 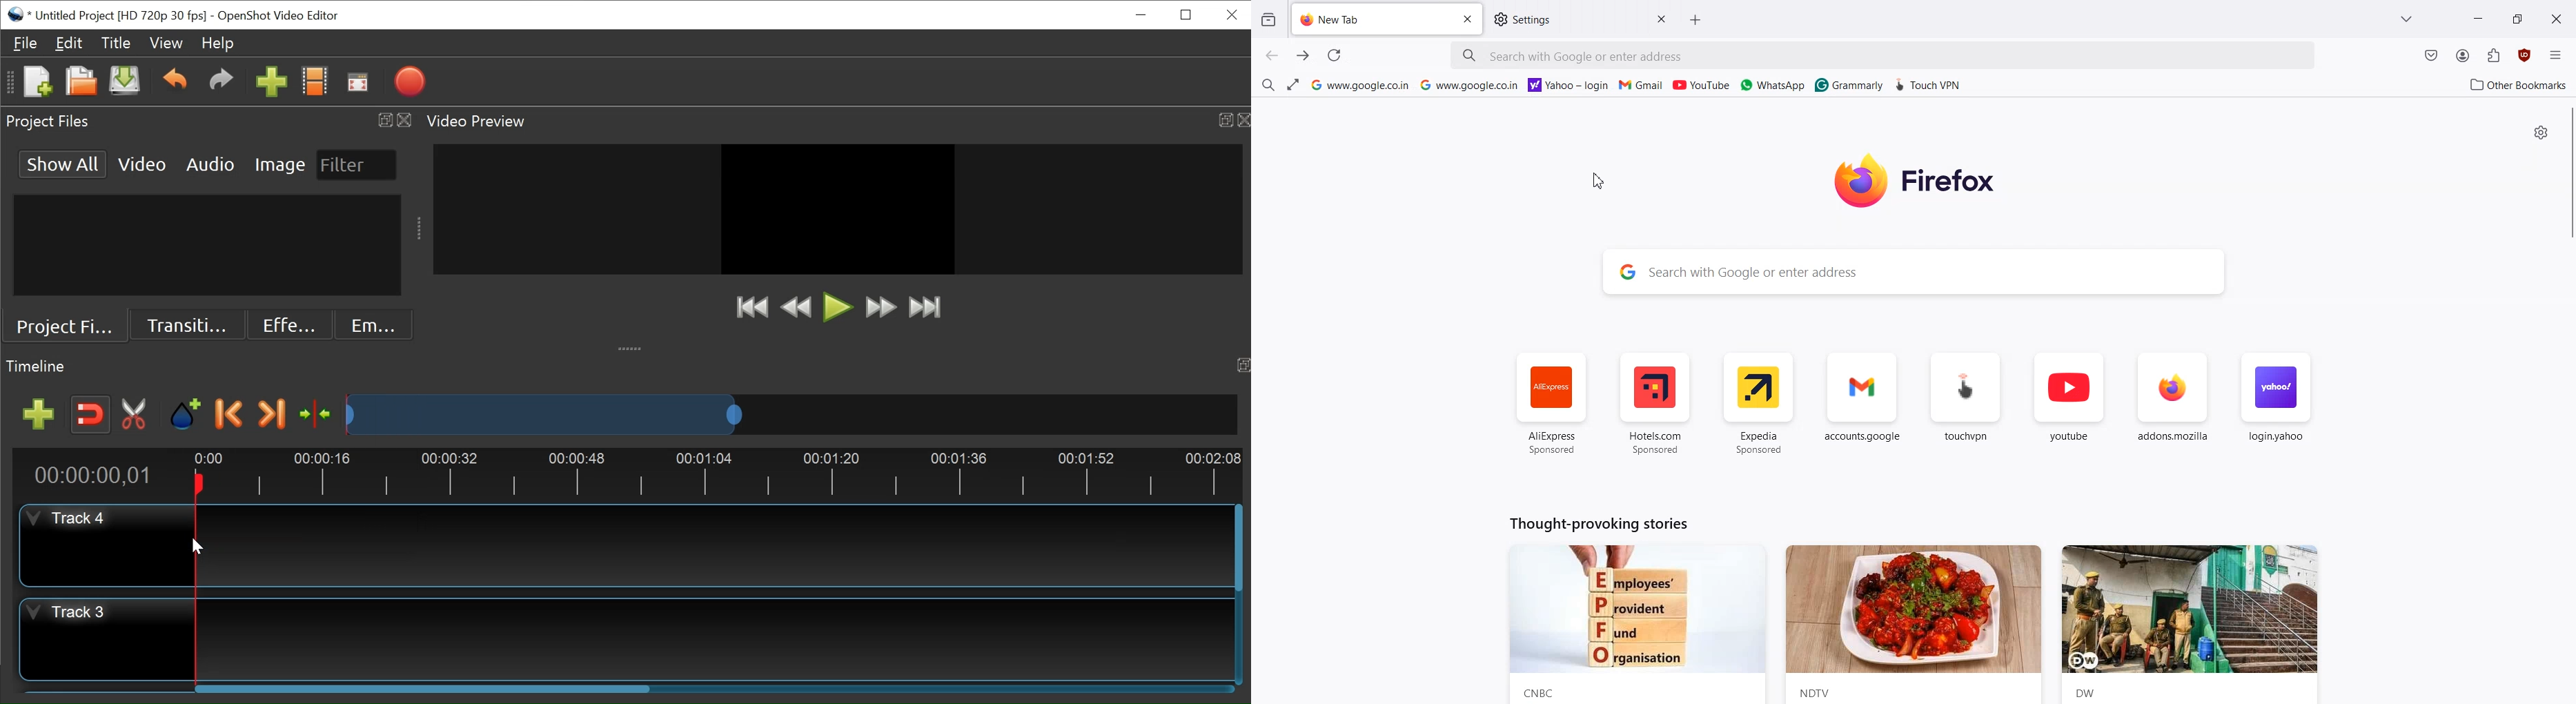 What do you see at coordinates (281, 17) in the screenshot?
I see `OpenShot Video Editor` at bounding box center [281, 17].